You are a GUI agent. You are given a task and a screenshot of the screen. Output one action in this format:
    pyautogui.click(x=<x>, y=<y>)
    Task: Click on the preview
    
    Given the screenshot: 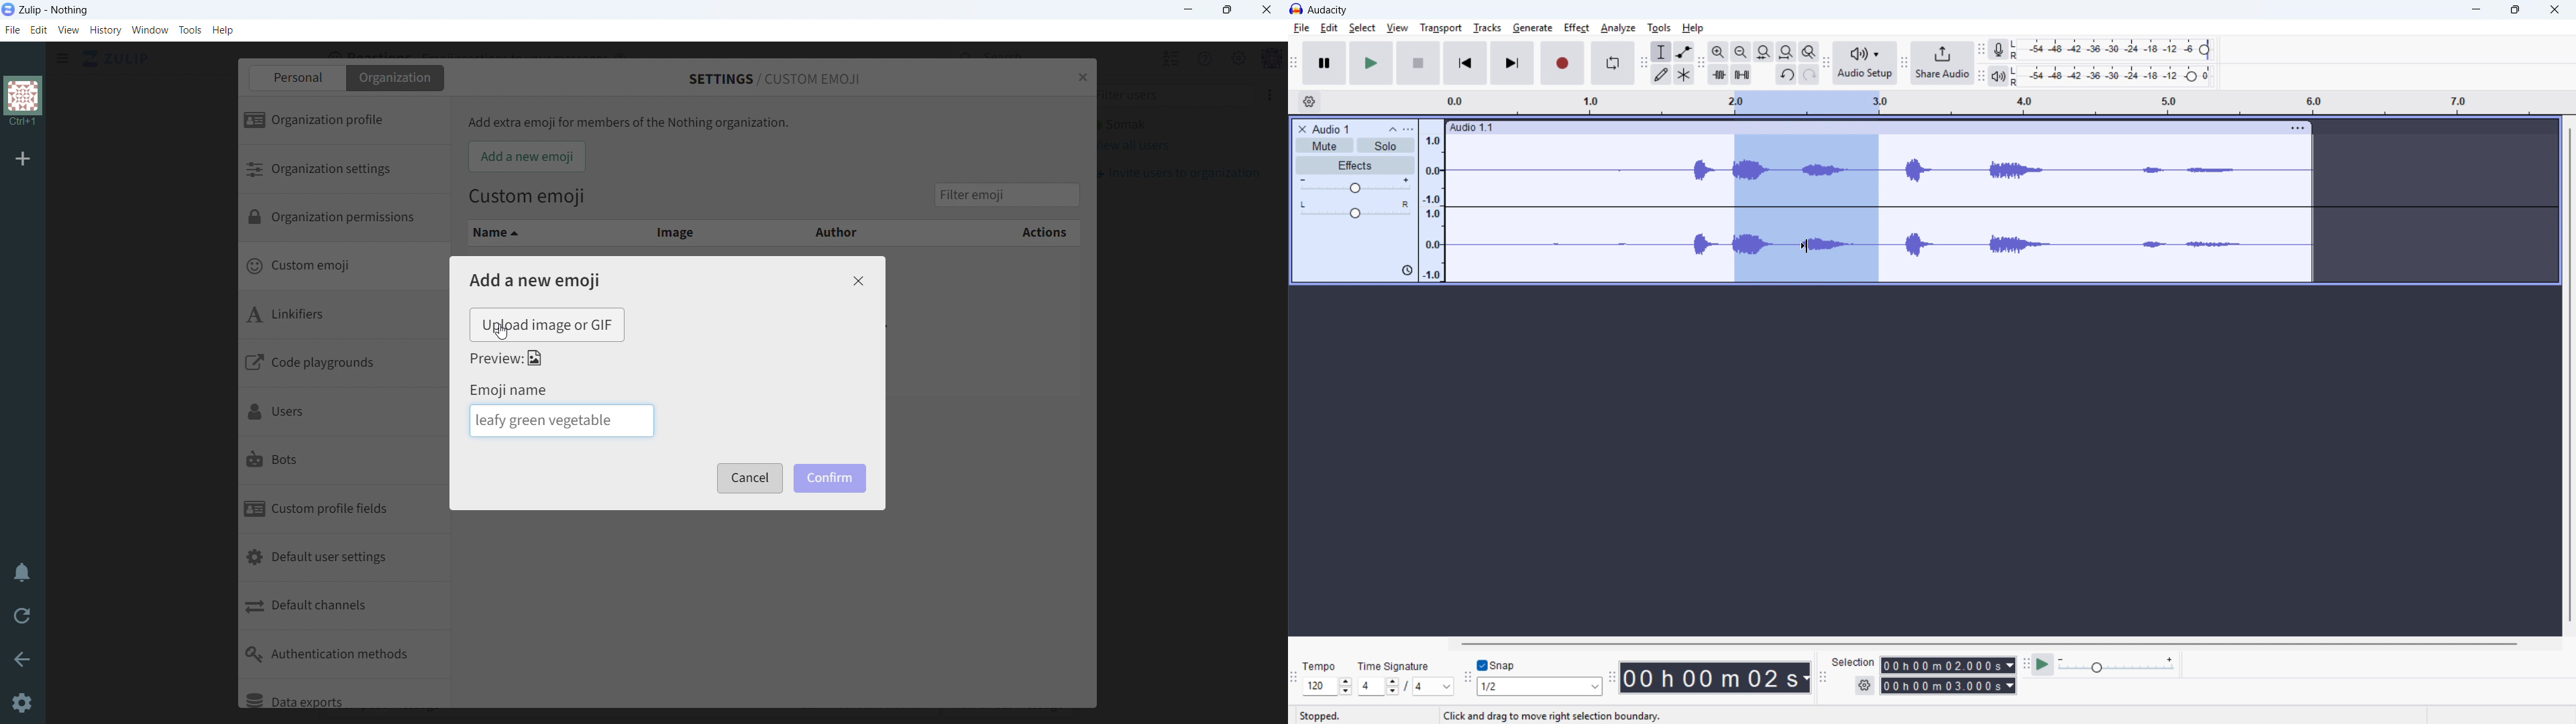 What is the action you would take?
    pyautogui.click(x=506, y=359)
    